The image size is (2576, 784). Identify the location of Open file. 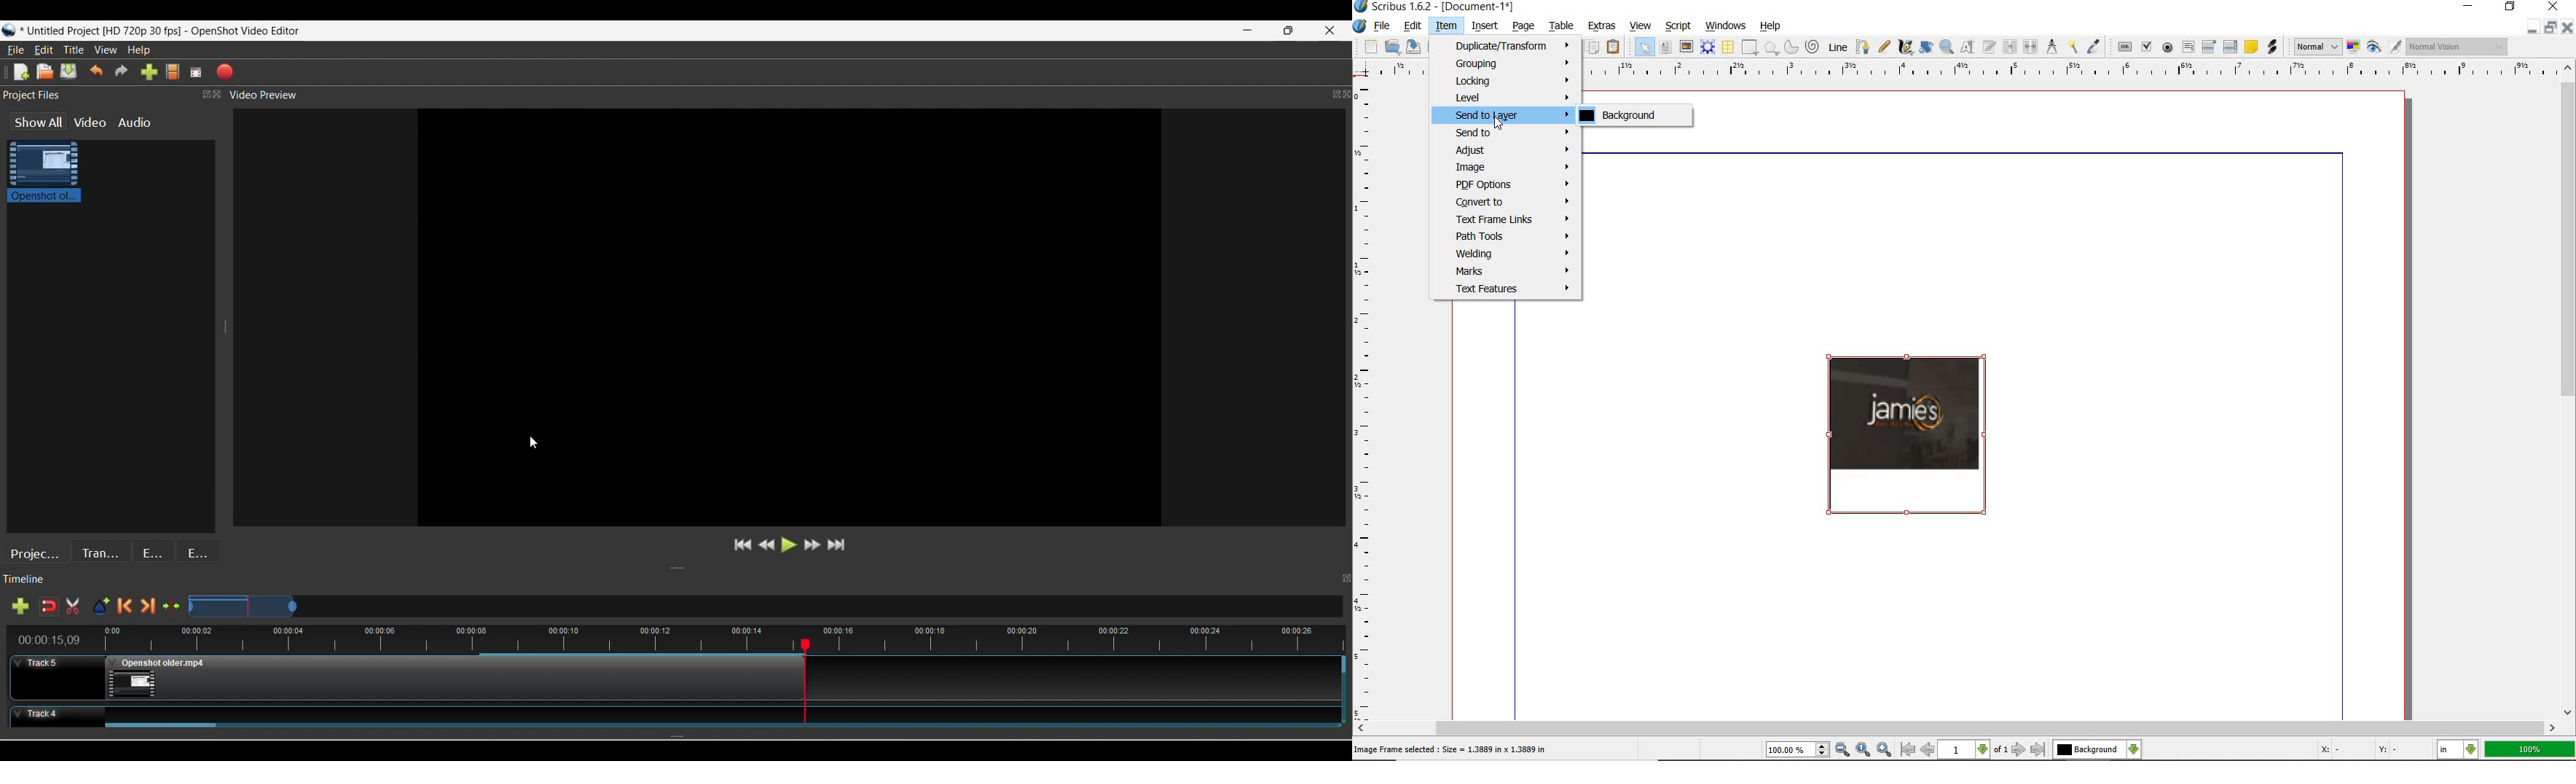
(44, 72).